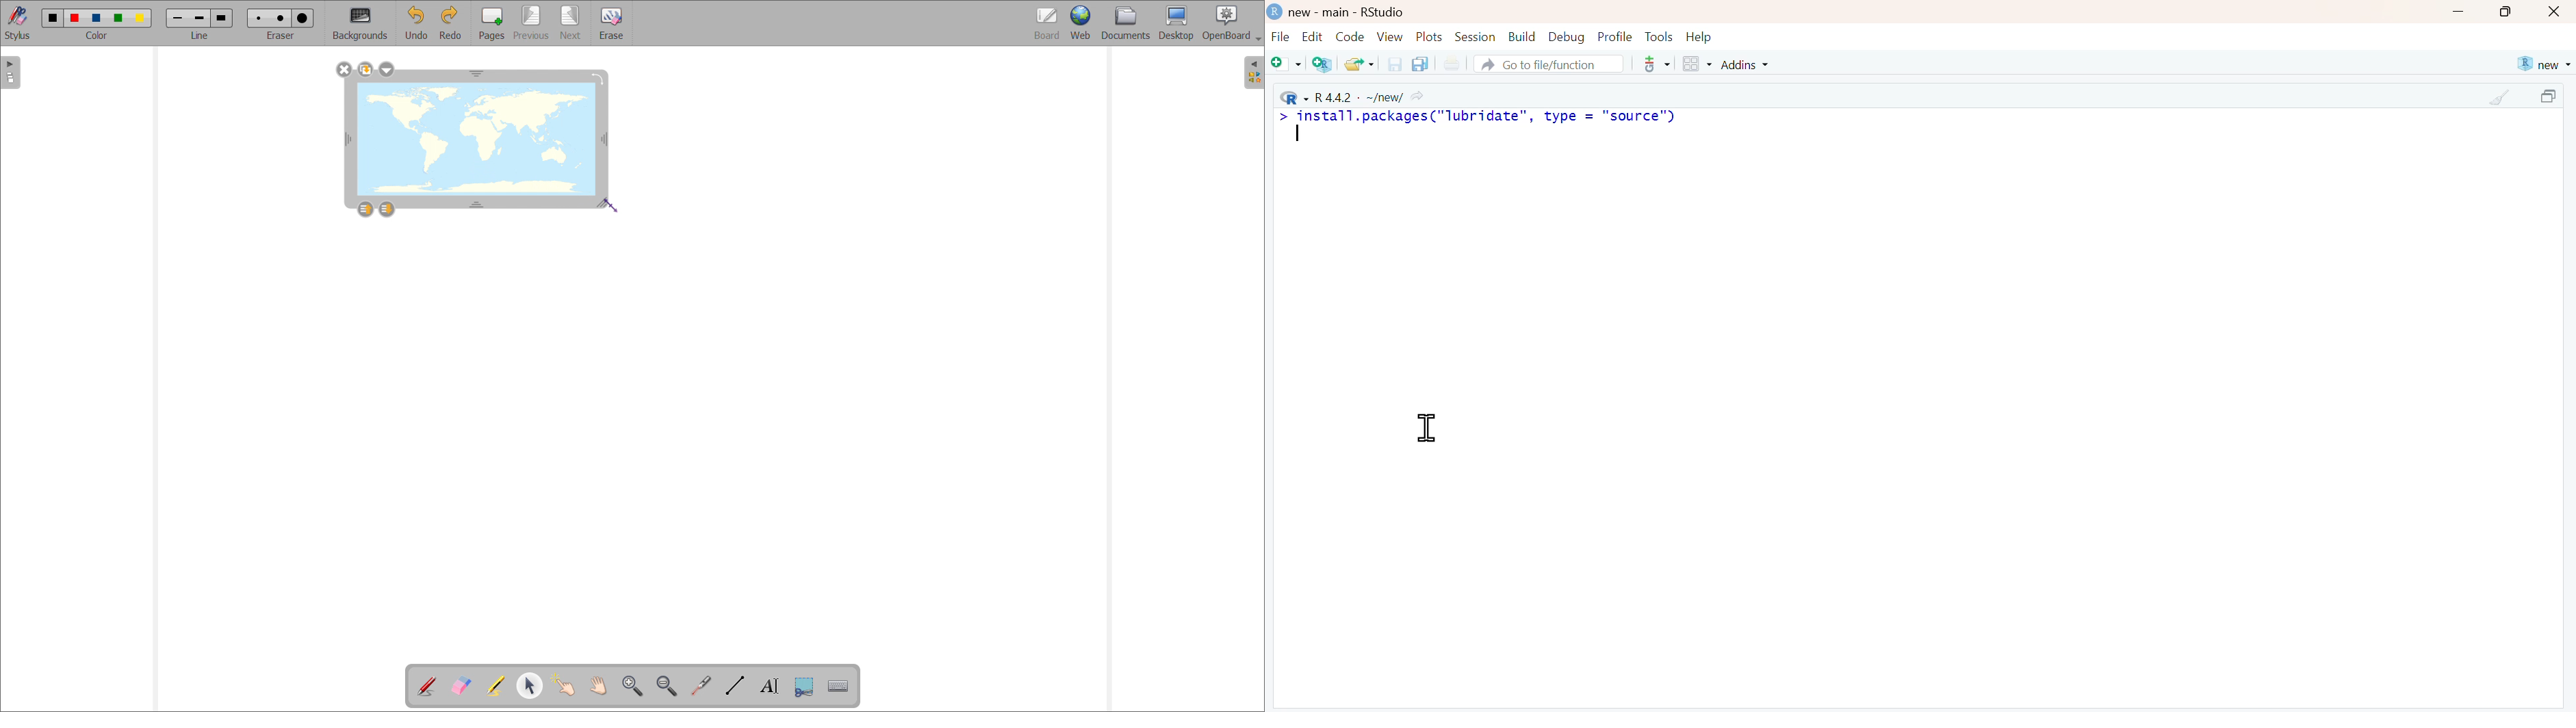 The image size is (2576, 728). What do you see at coordinates (2458, 13) in the screenshot?
I see `minimize` at bounding box center [2458, 13].